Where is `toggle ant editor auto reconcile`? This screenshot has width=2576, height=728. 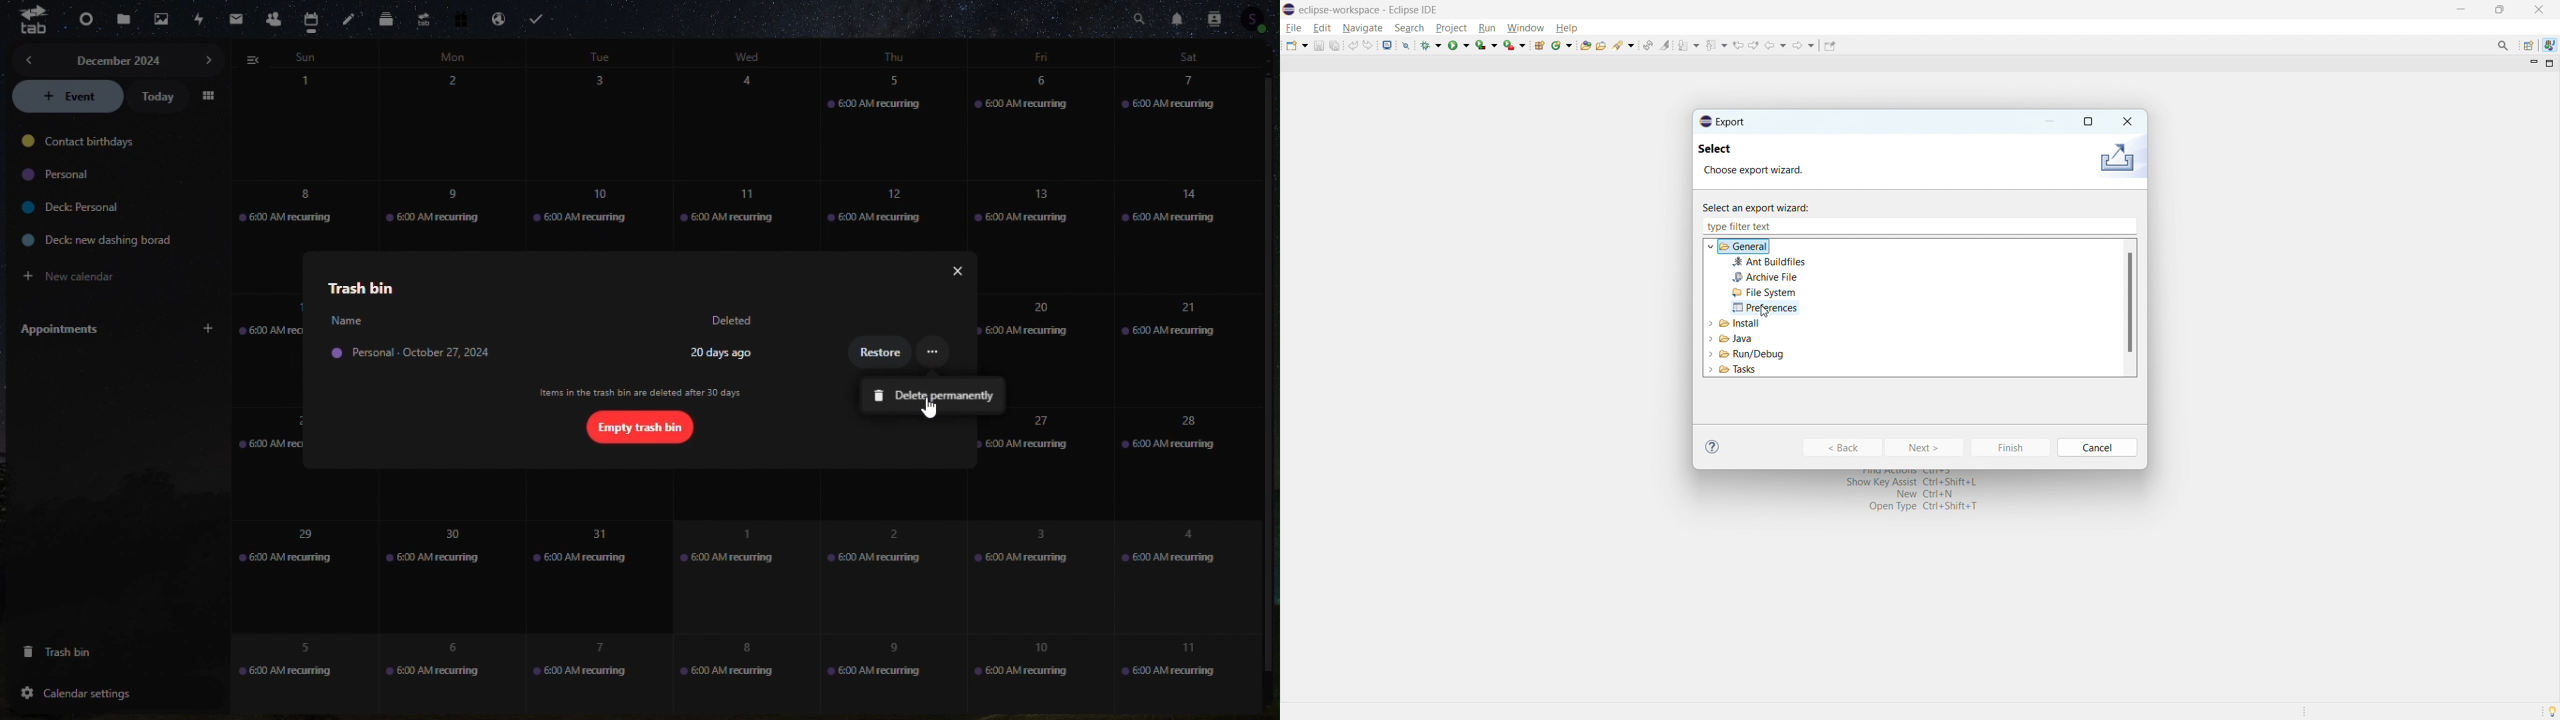
toggle ant editor auto reconcile is located at coordinates (1647, 45).